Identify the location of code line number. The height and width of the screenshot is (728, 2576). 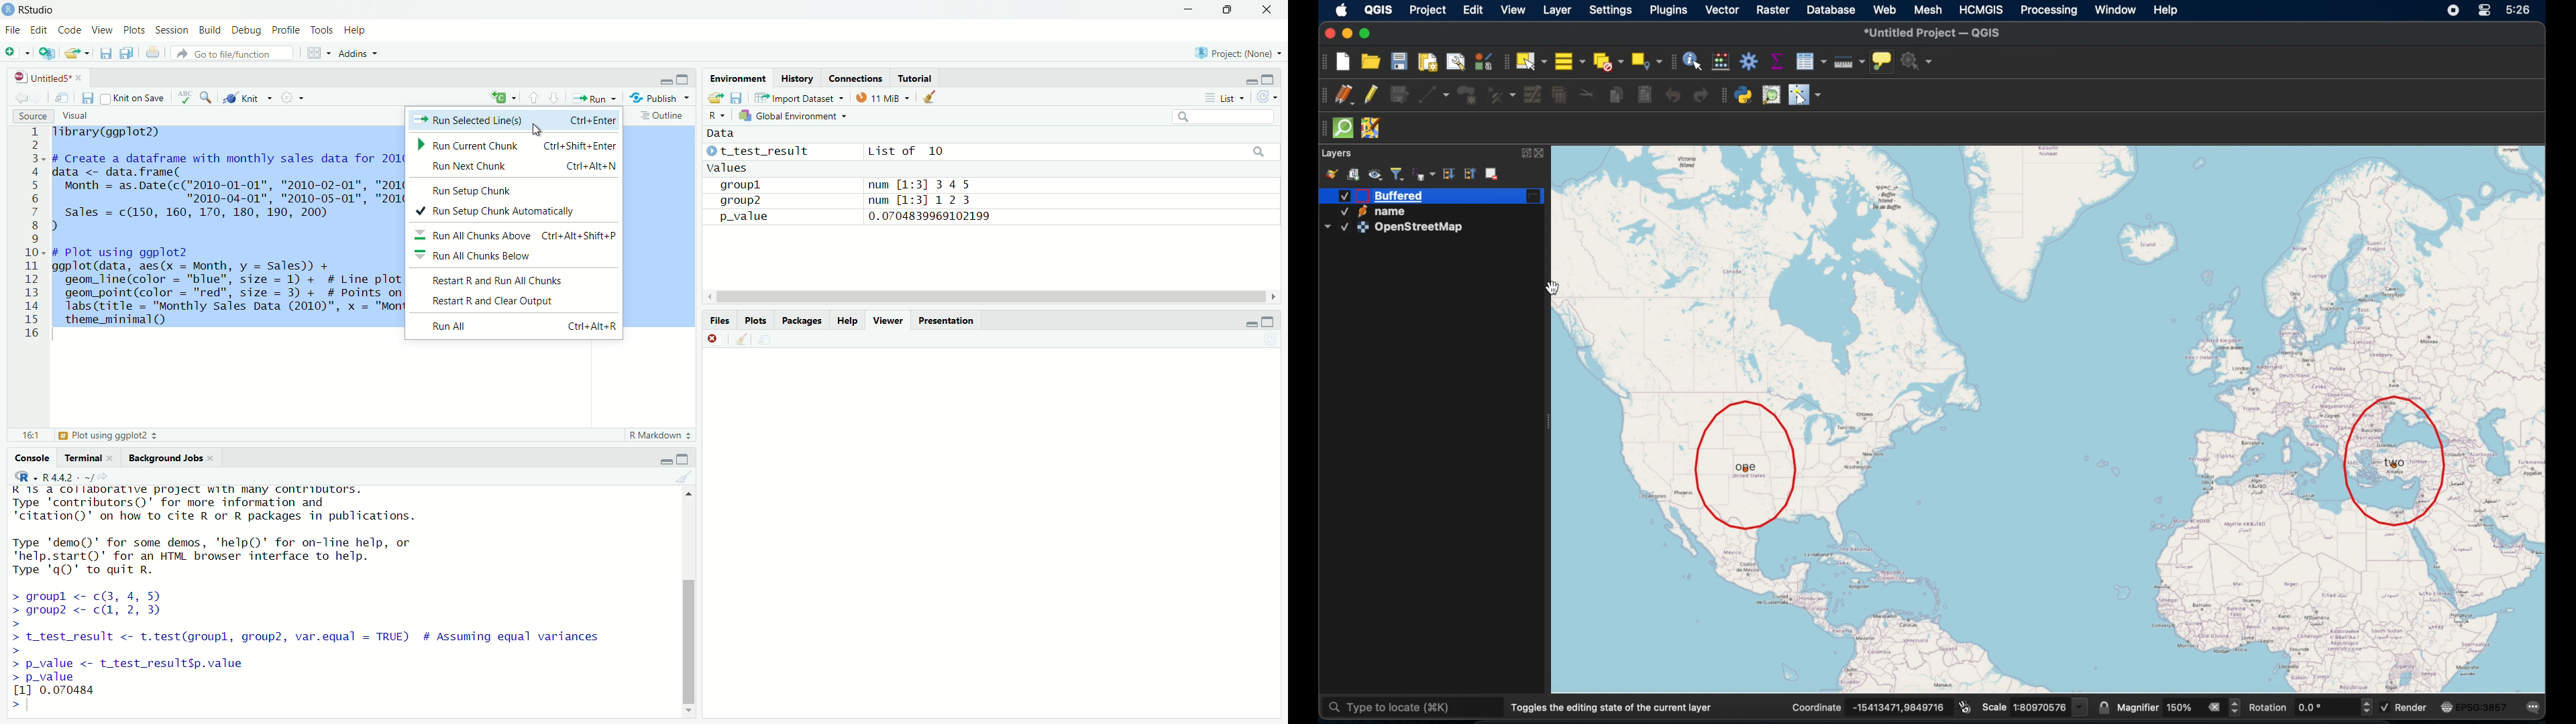
(34, 235).